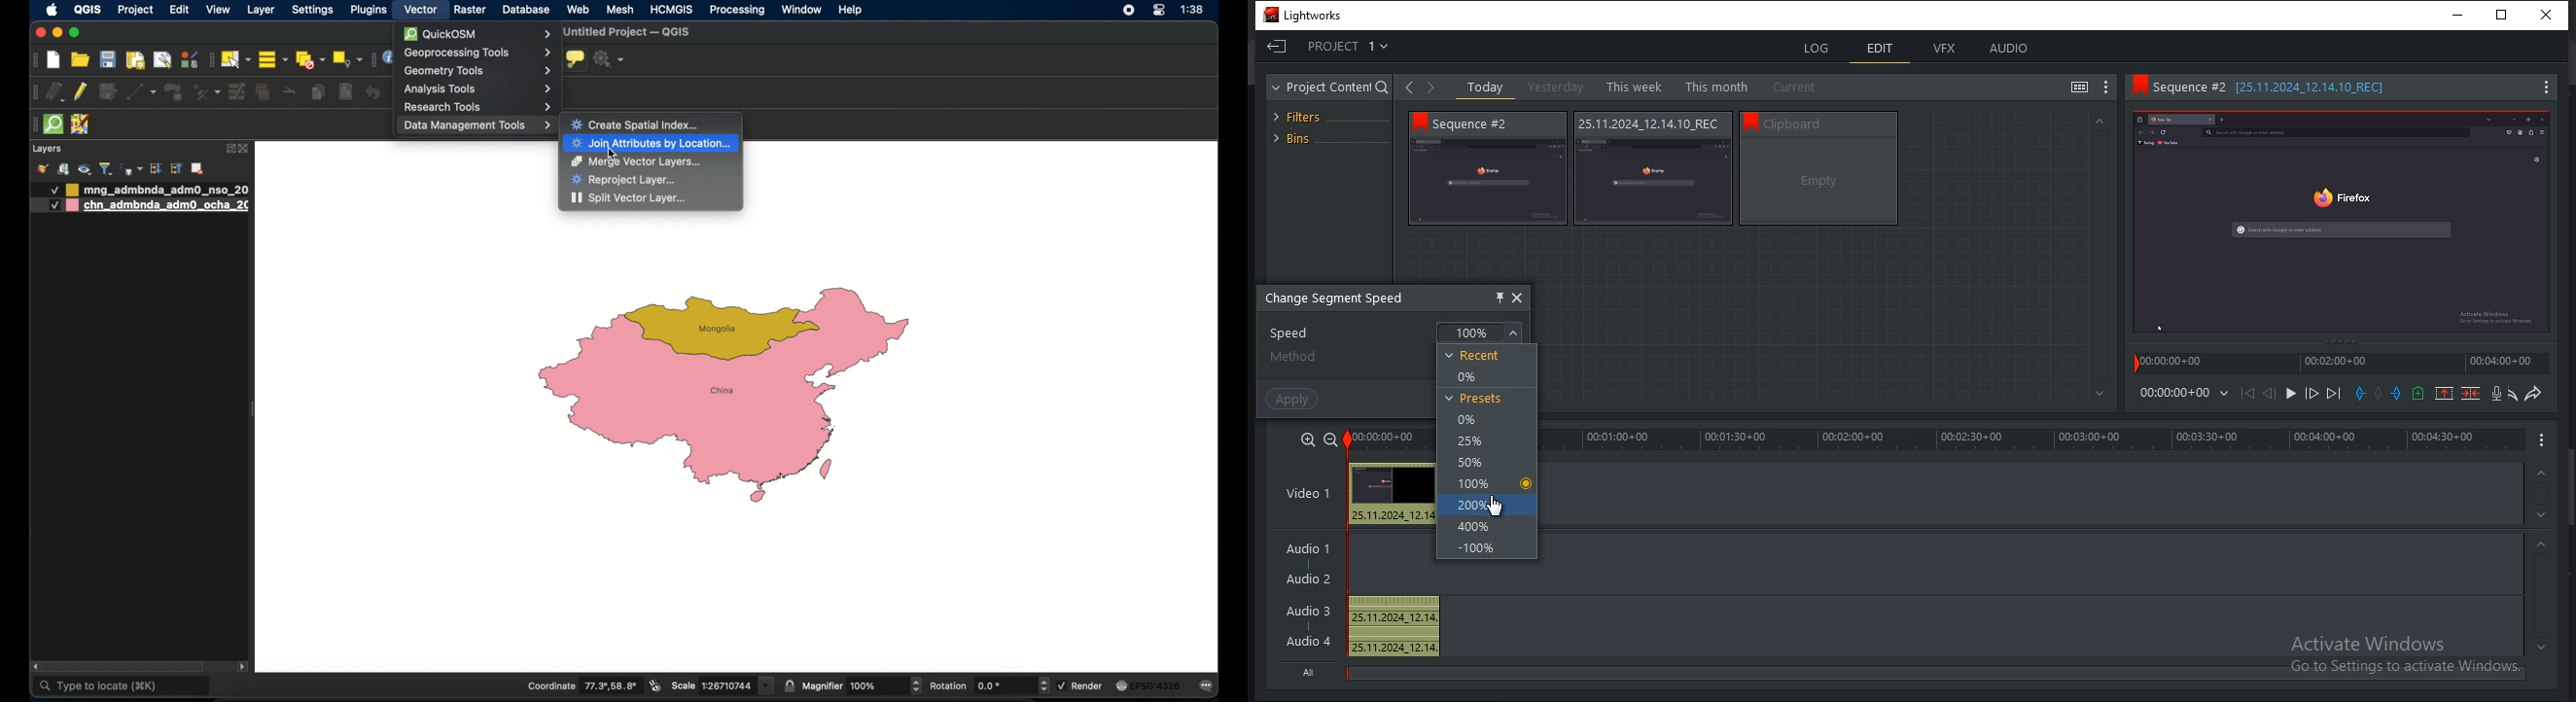  What do you see at coordinates (1490, 181) in the screenshot?
I see `video thumbnail` at bounding box center [1490, 181].